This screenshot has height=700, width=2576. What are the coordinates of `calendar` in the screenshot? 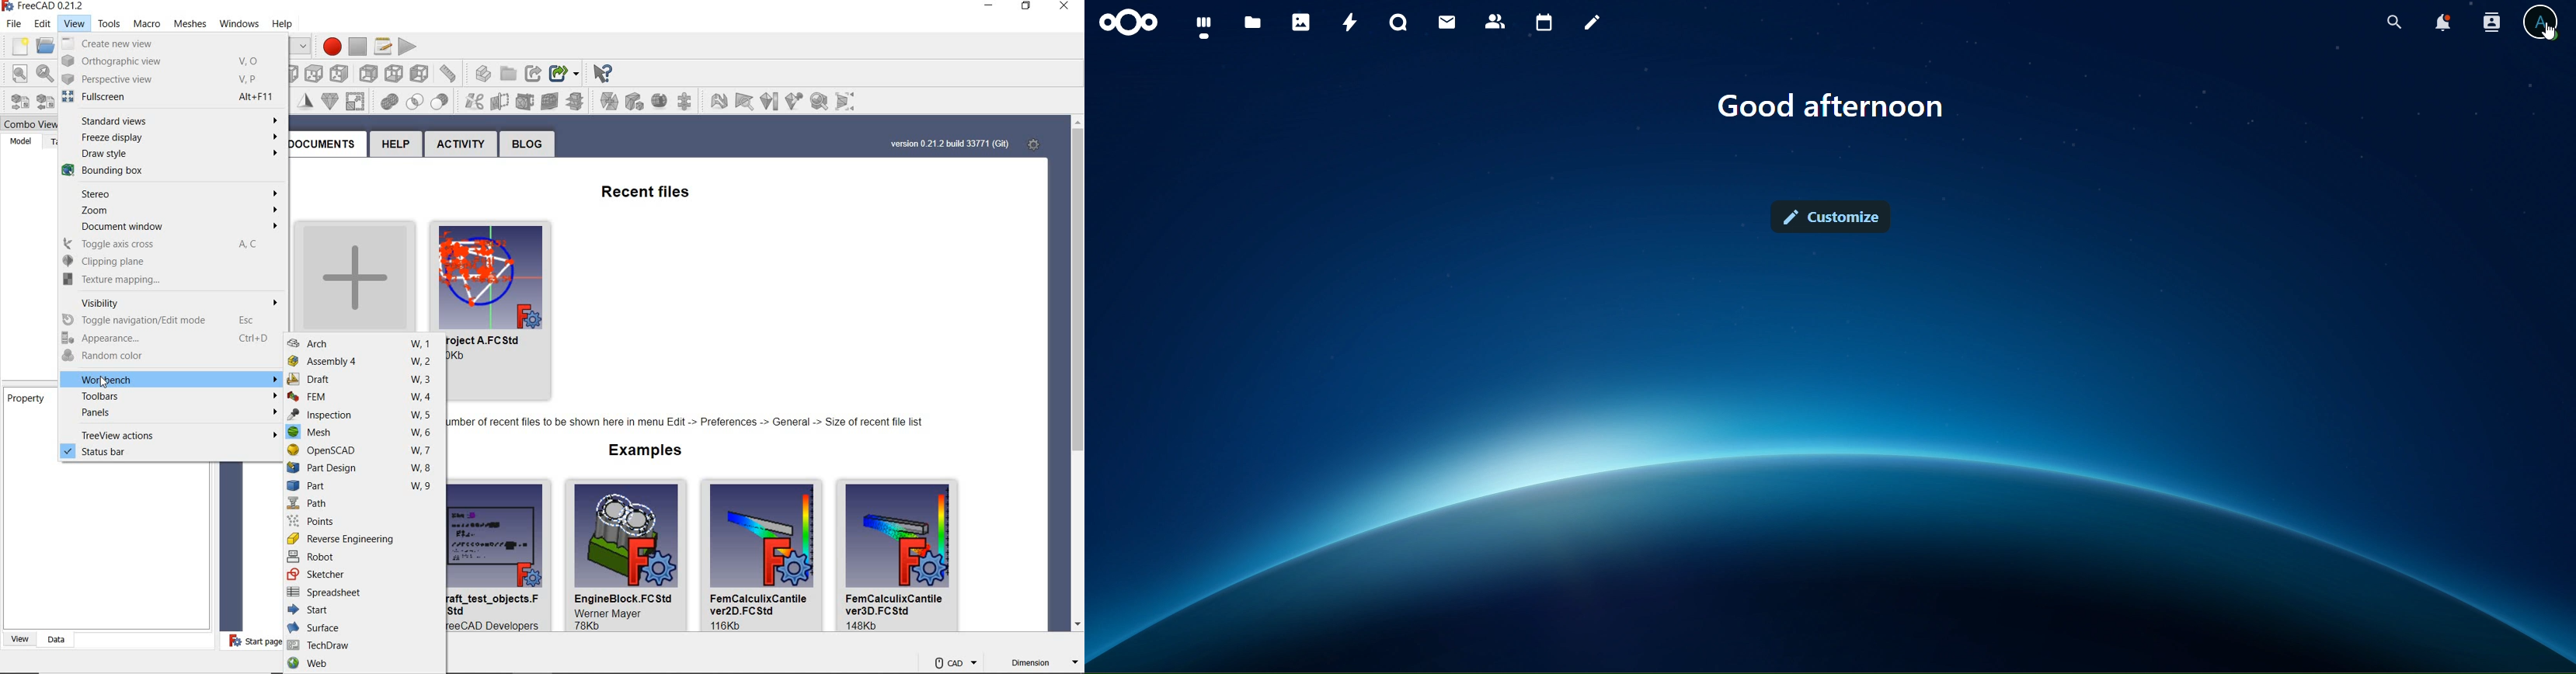 It's located at (1545, 23).